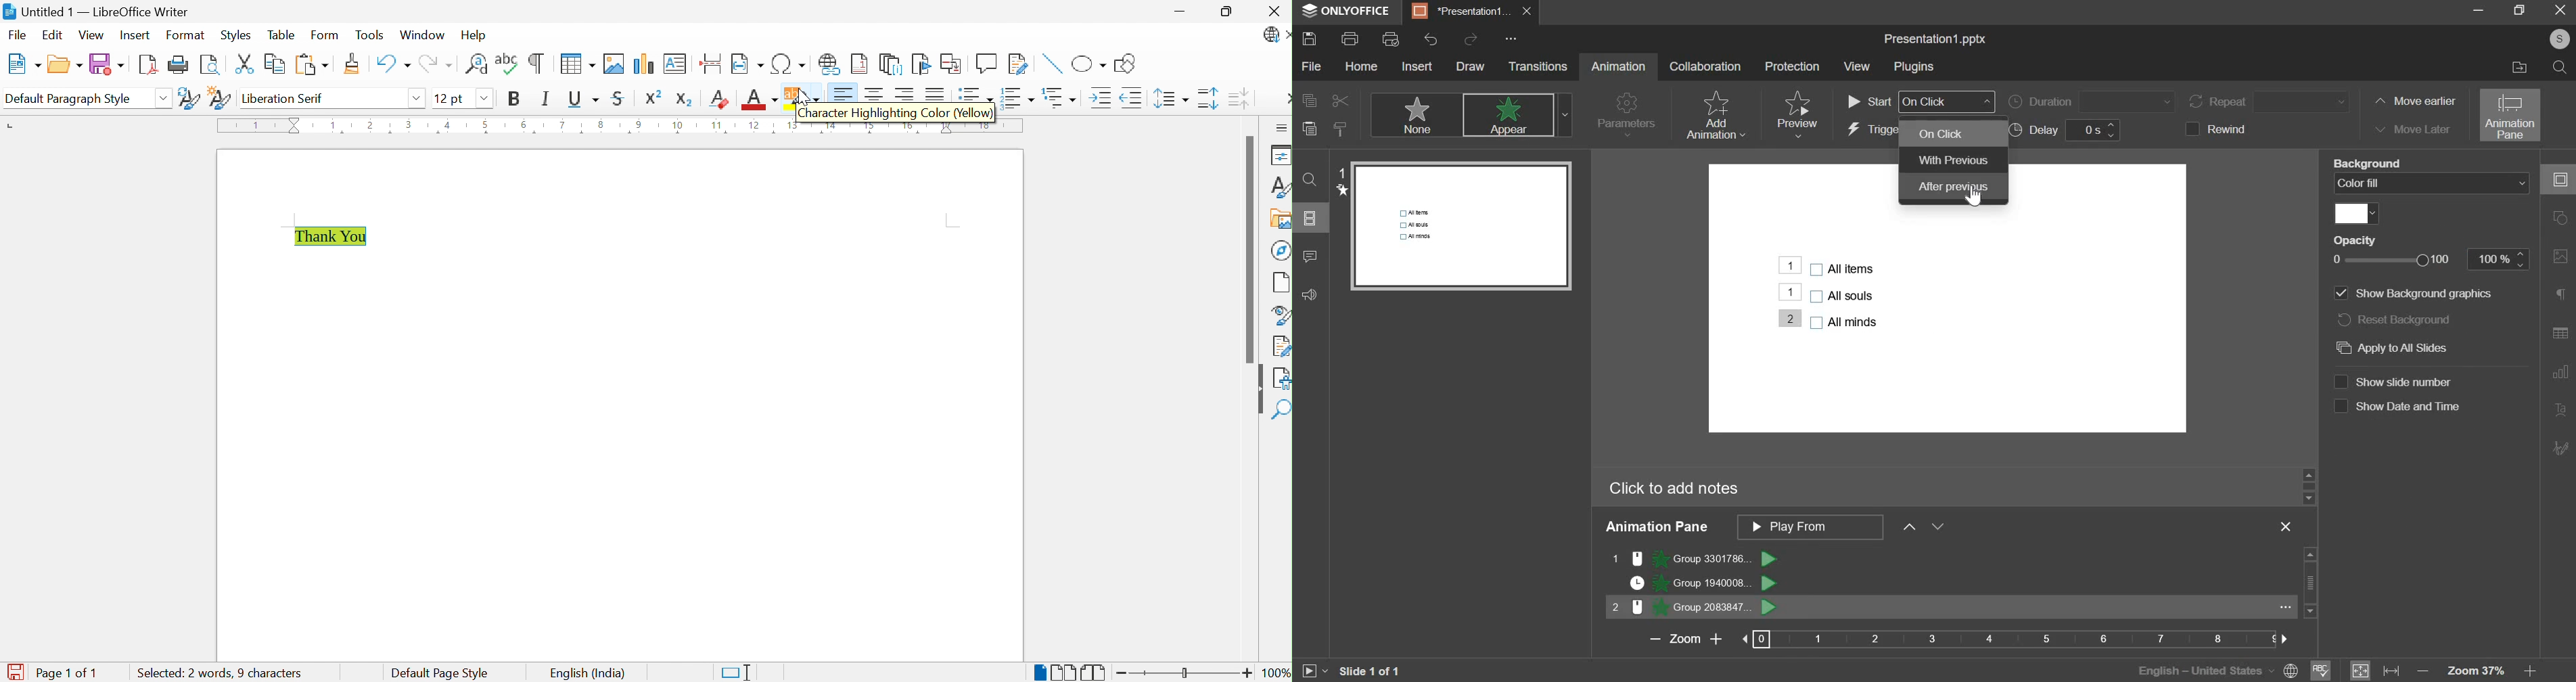 The image size is (2576, 700). I want to click on 12 pt, so click(451, 97).